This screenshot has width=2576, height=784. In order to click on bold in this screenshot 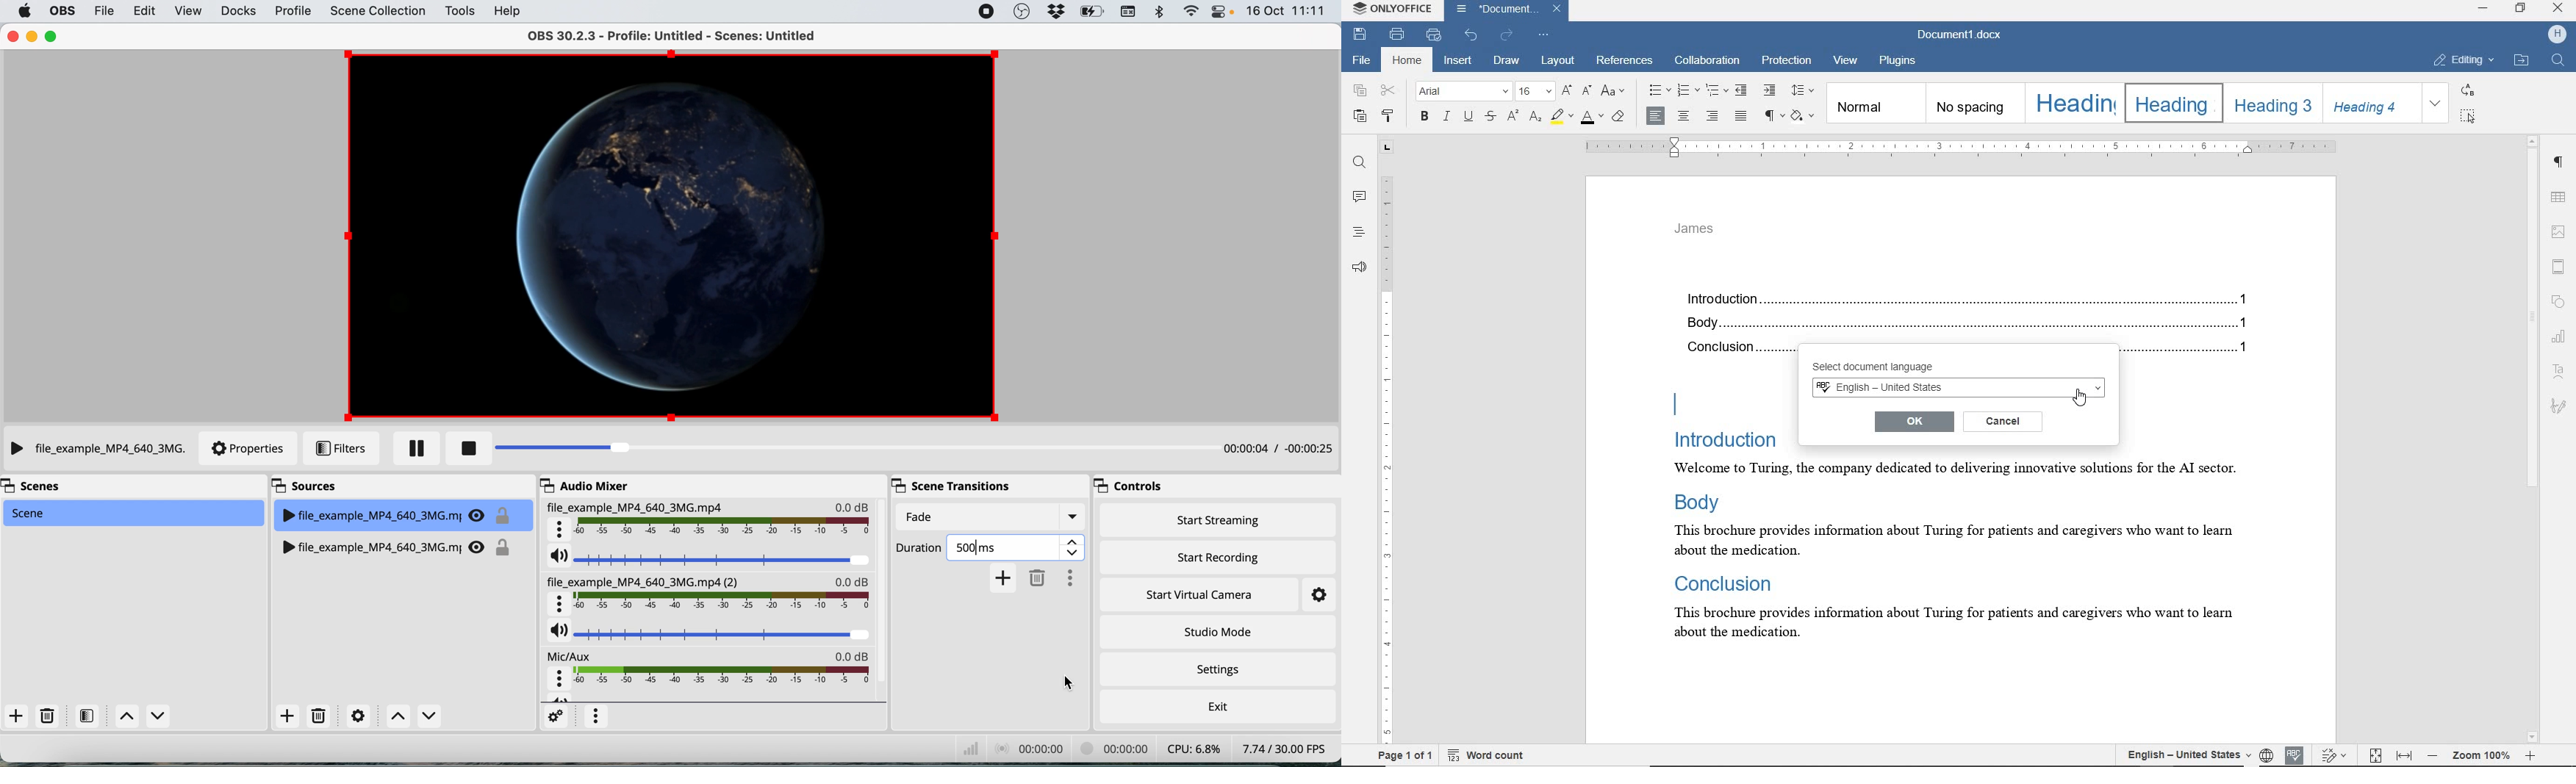, I will do `click(1424, 118)`.